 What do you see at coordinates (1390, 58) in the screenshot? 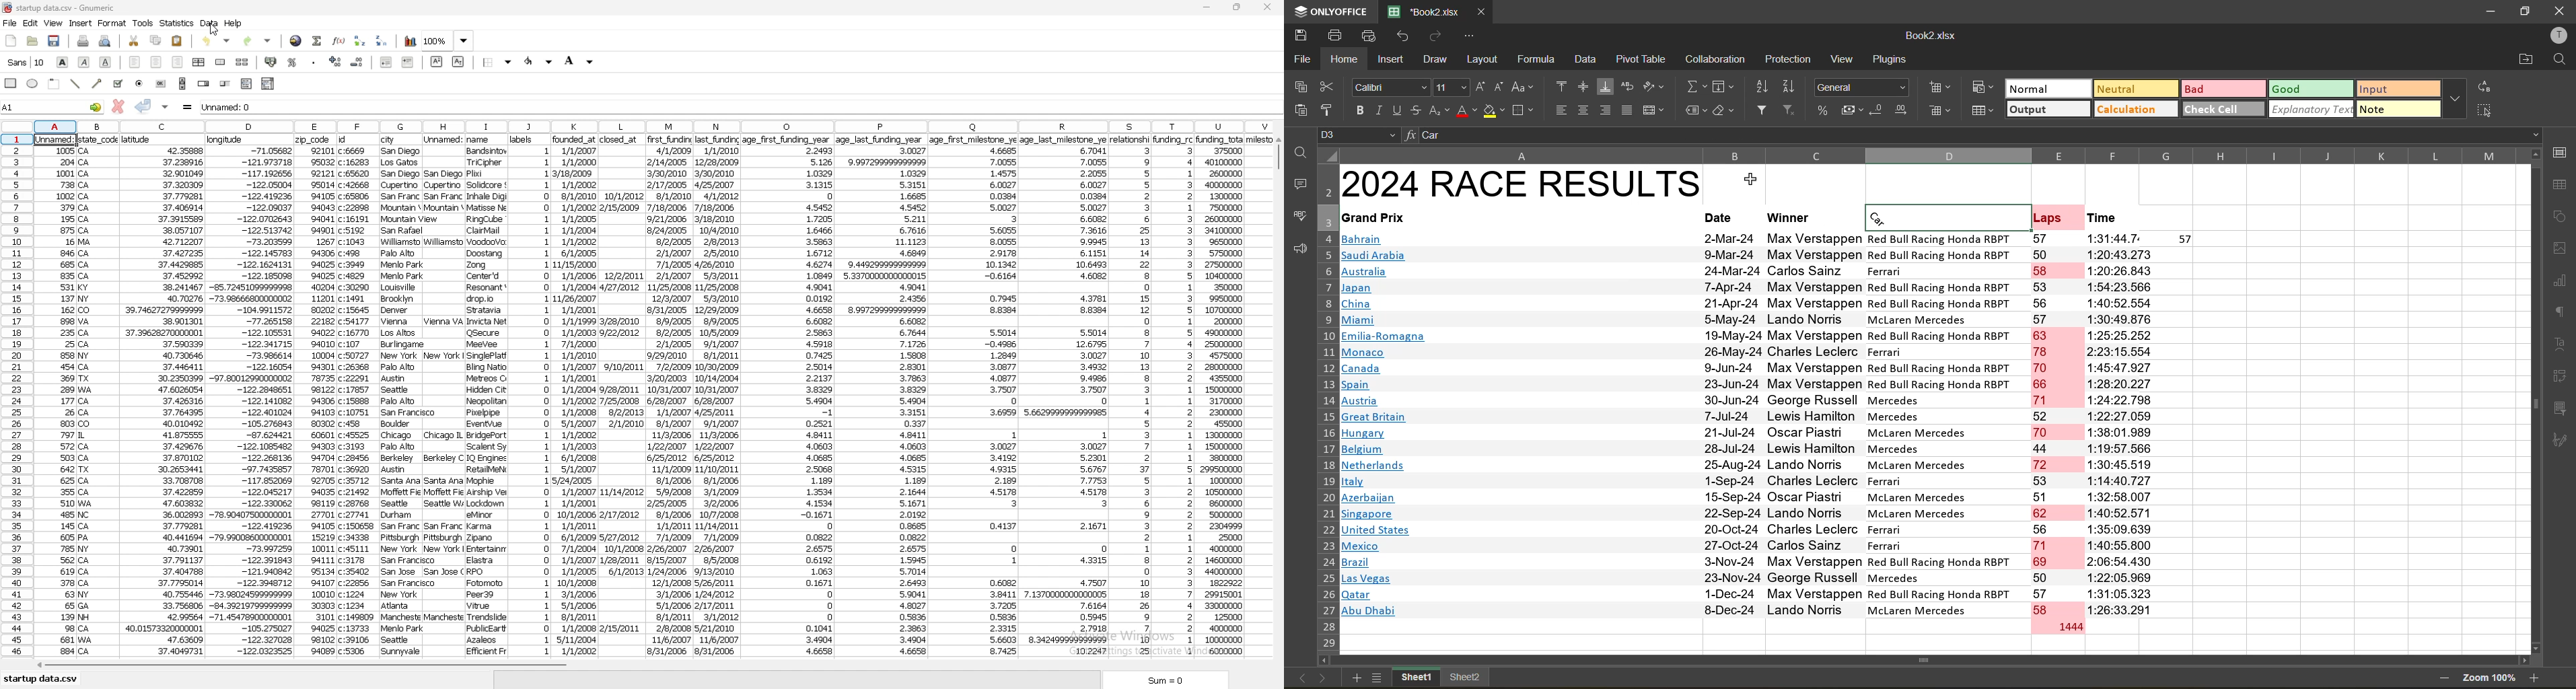
I see `insert` at bounding box center [1390, 58].